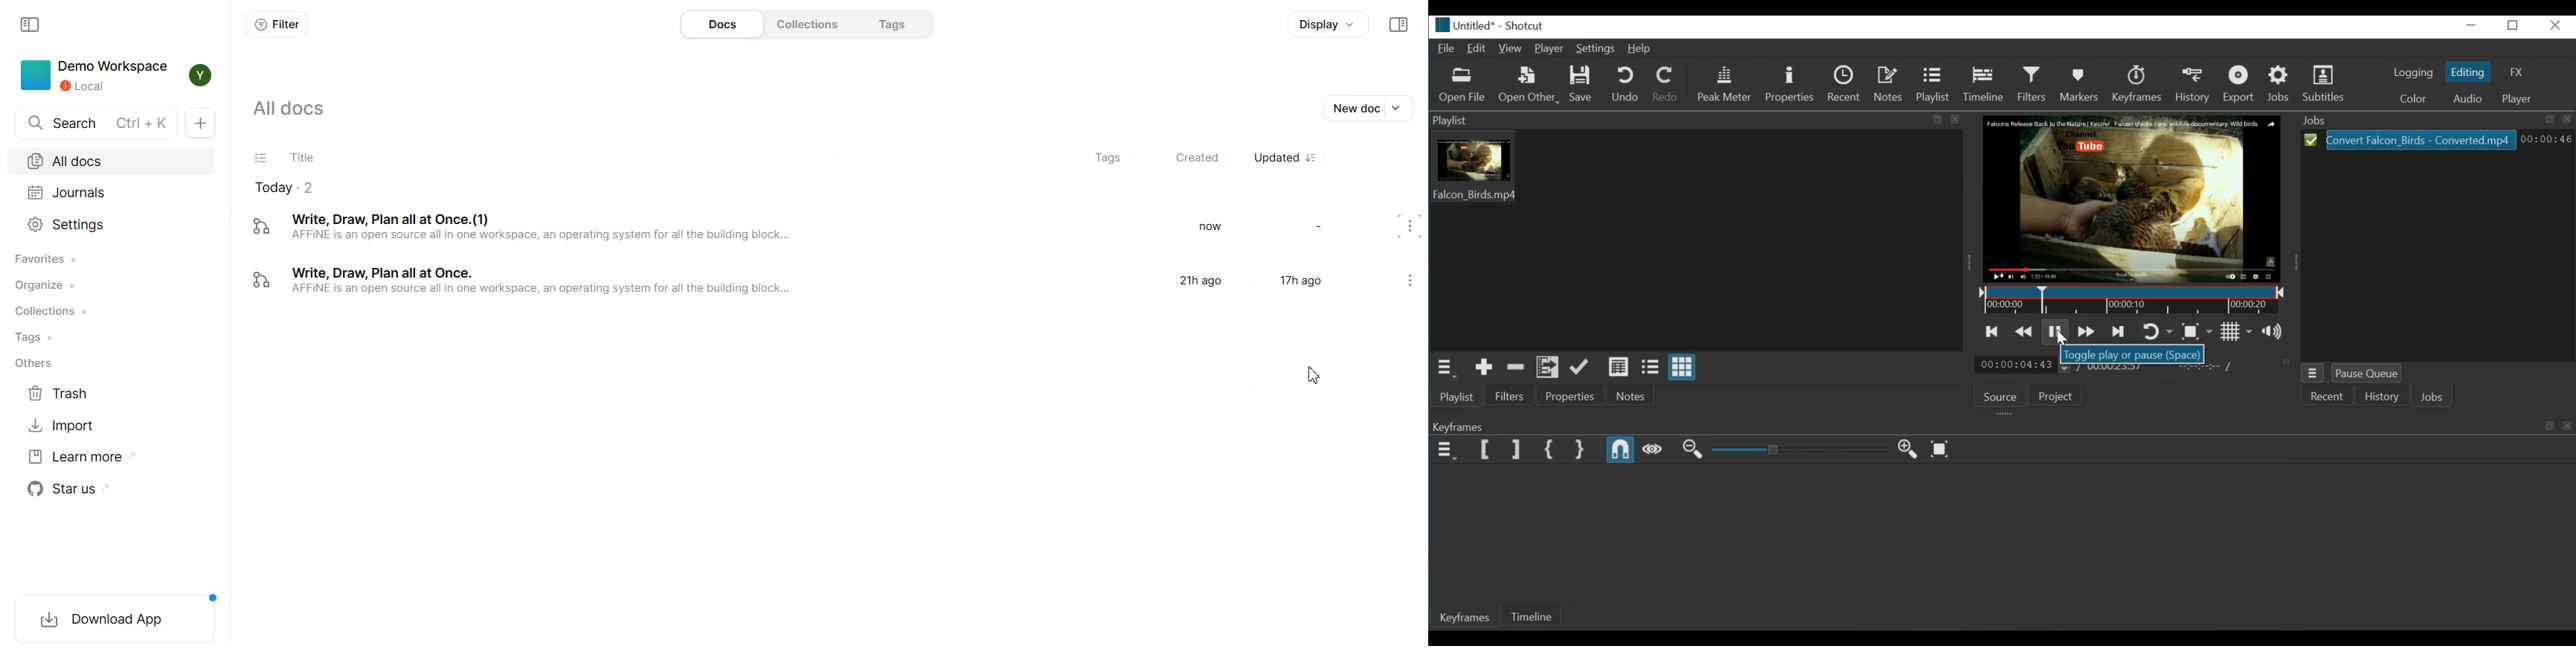  Describe the element at coordinates (2520, 98) in the screenshot. I see `Player` at that location.